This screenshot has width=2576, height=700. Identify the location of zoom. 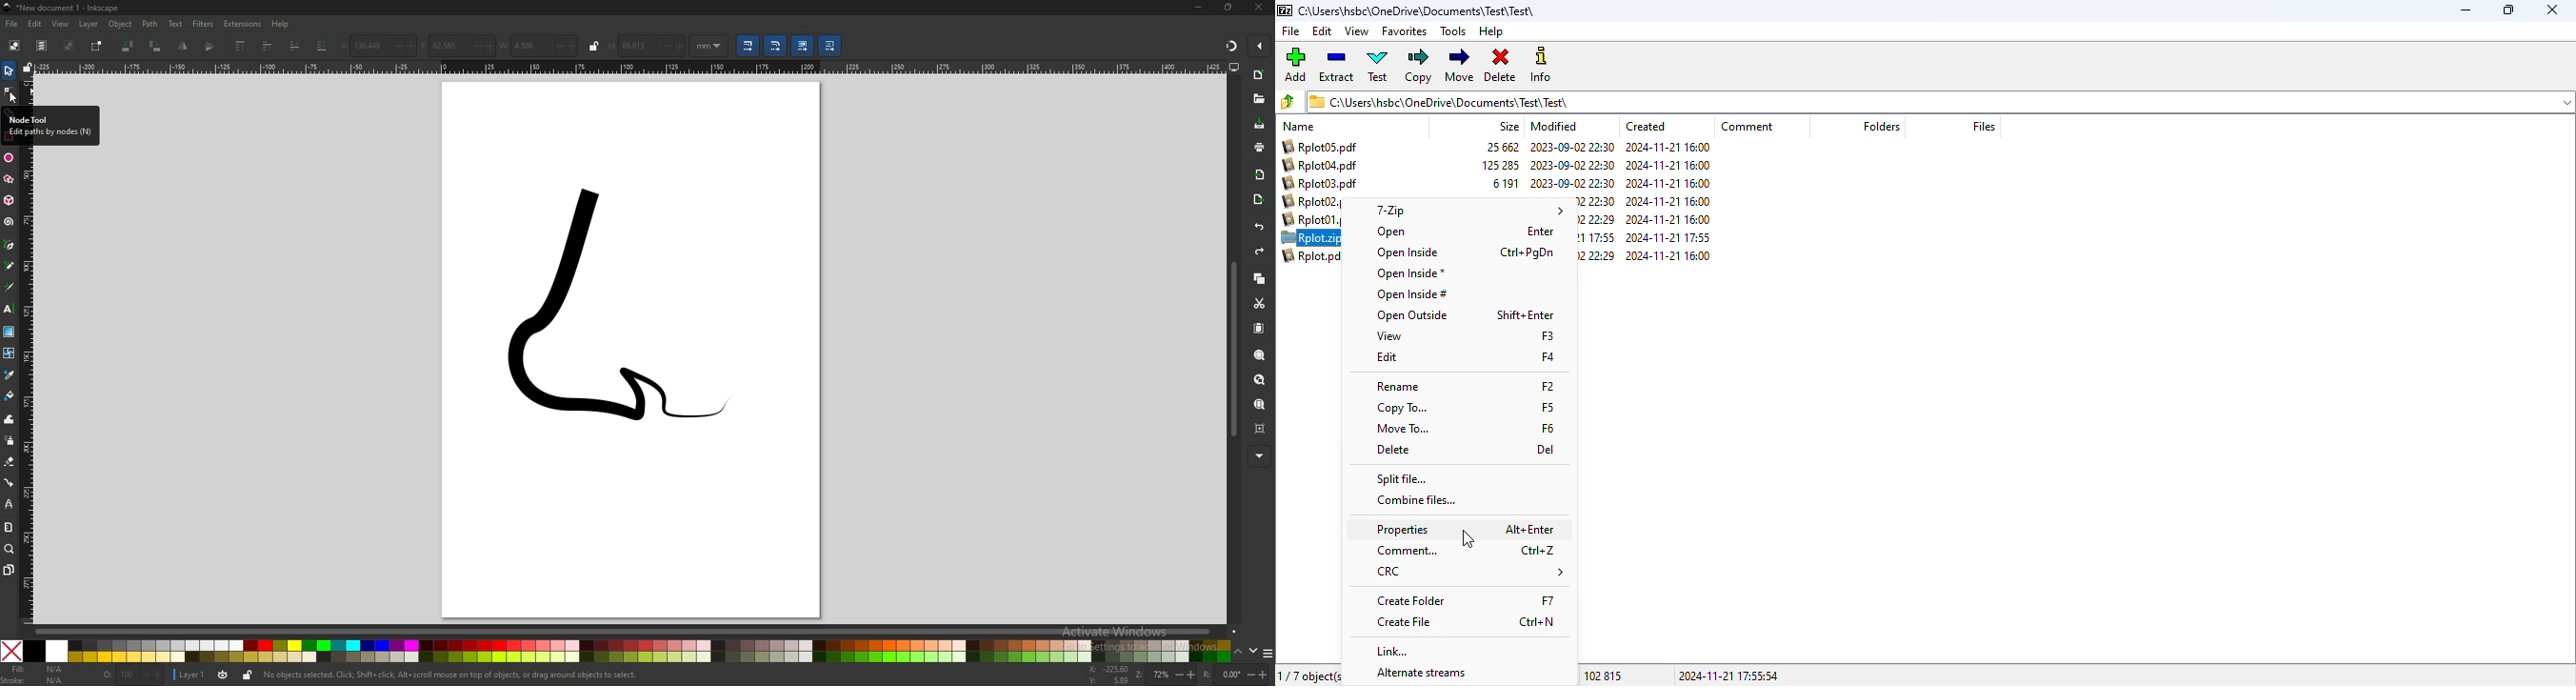
(1174, 676).